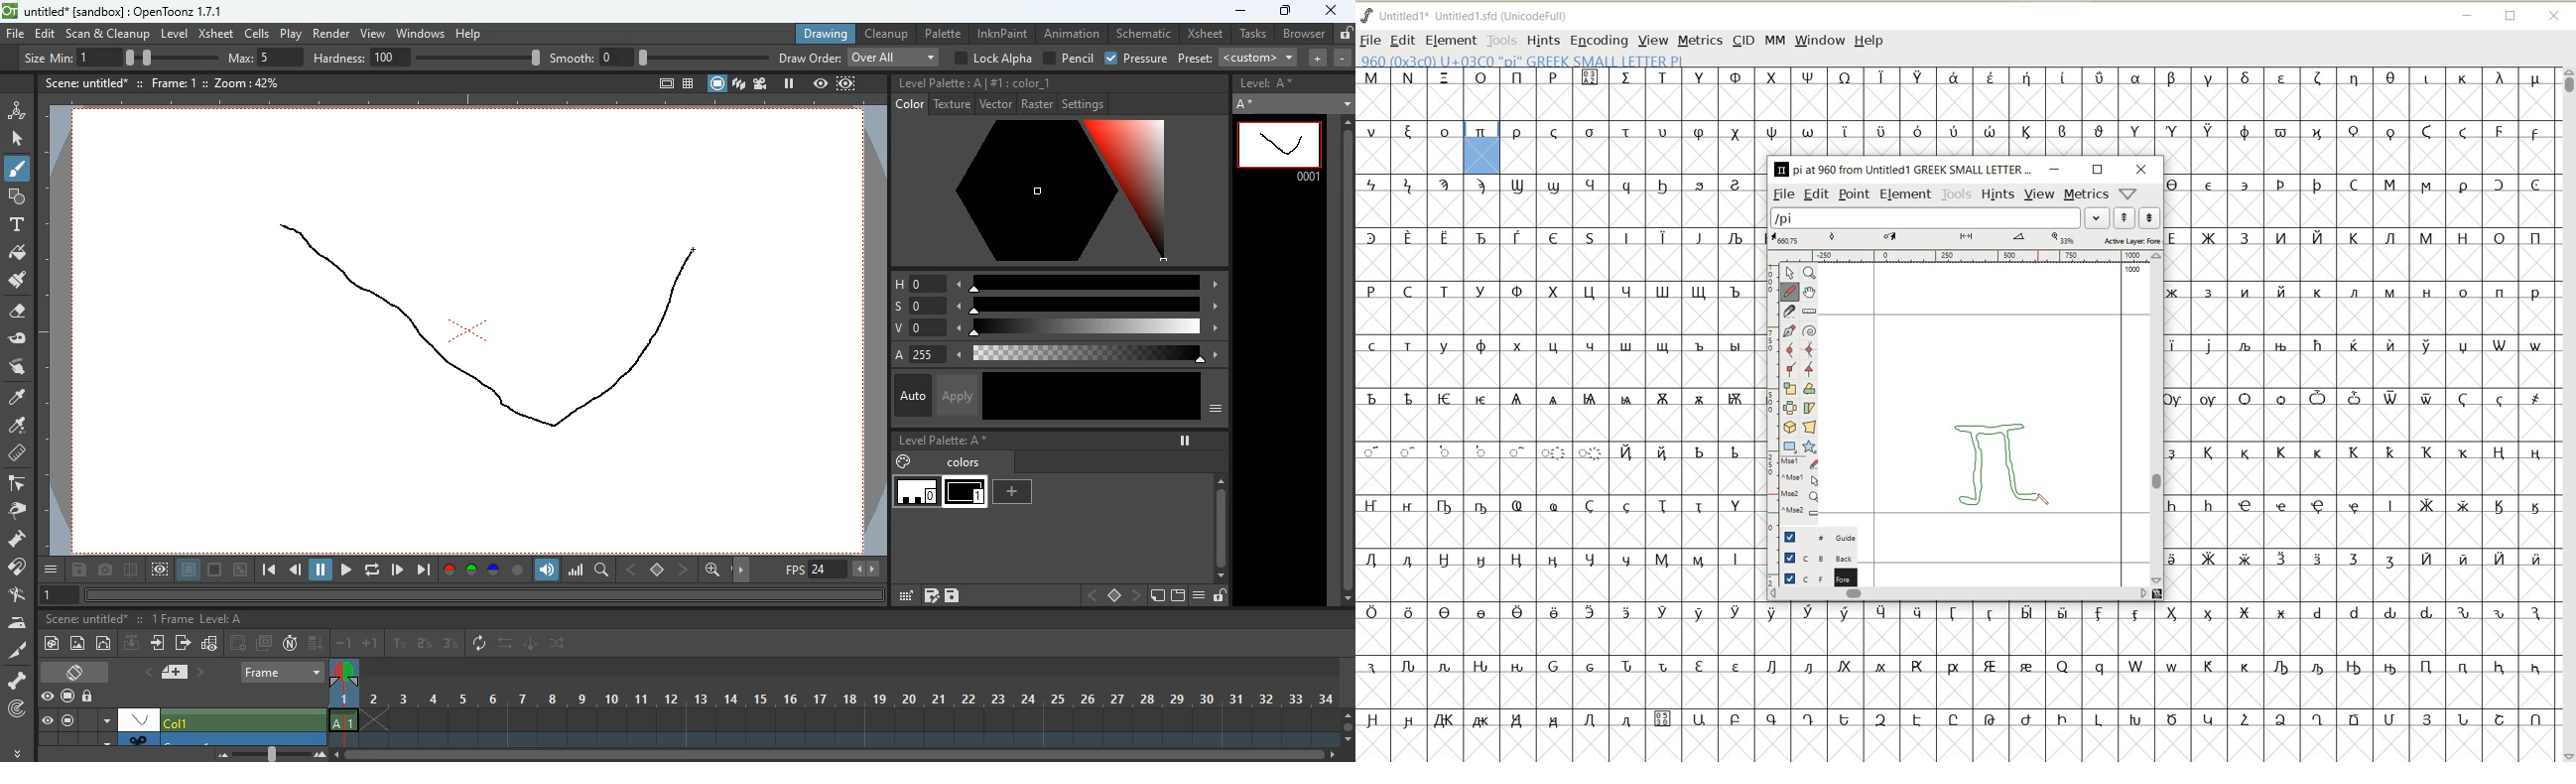  What do you see at coordinates (290, 643) in the screenshot?
I see `n` at bounding box center [290, 643].